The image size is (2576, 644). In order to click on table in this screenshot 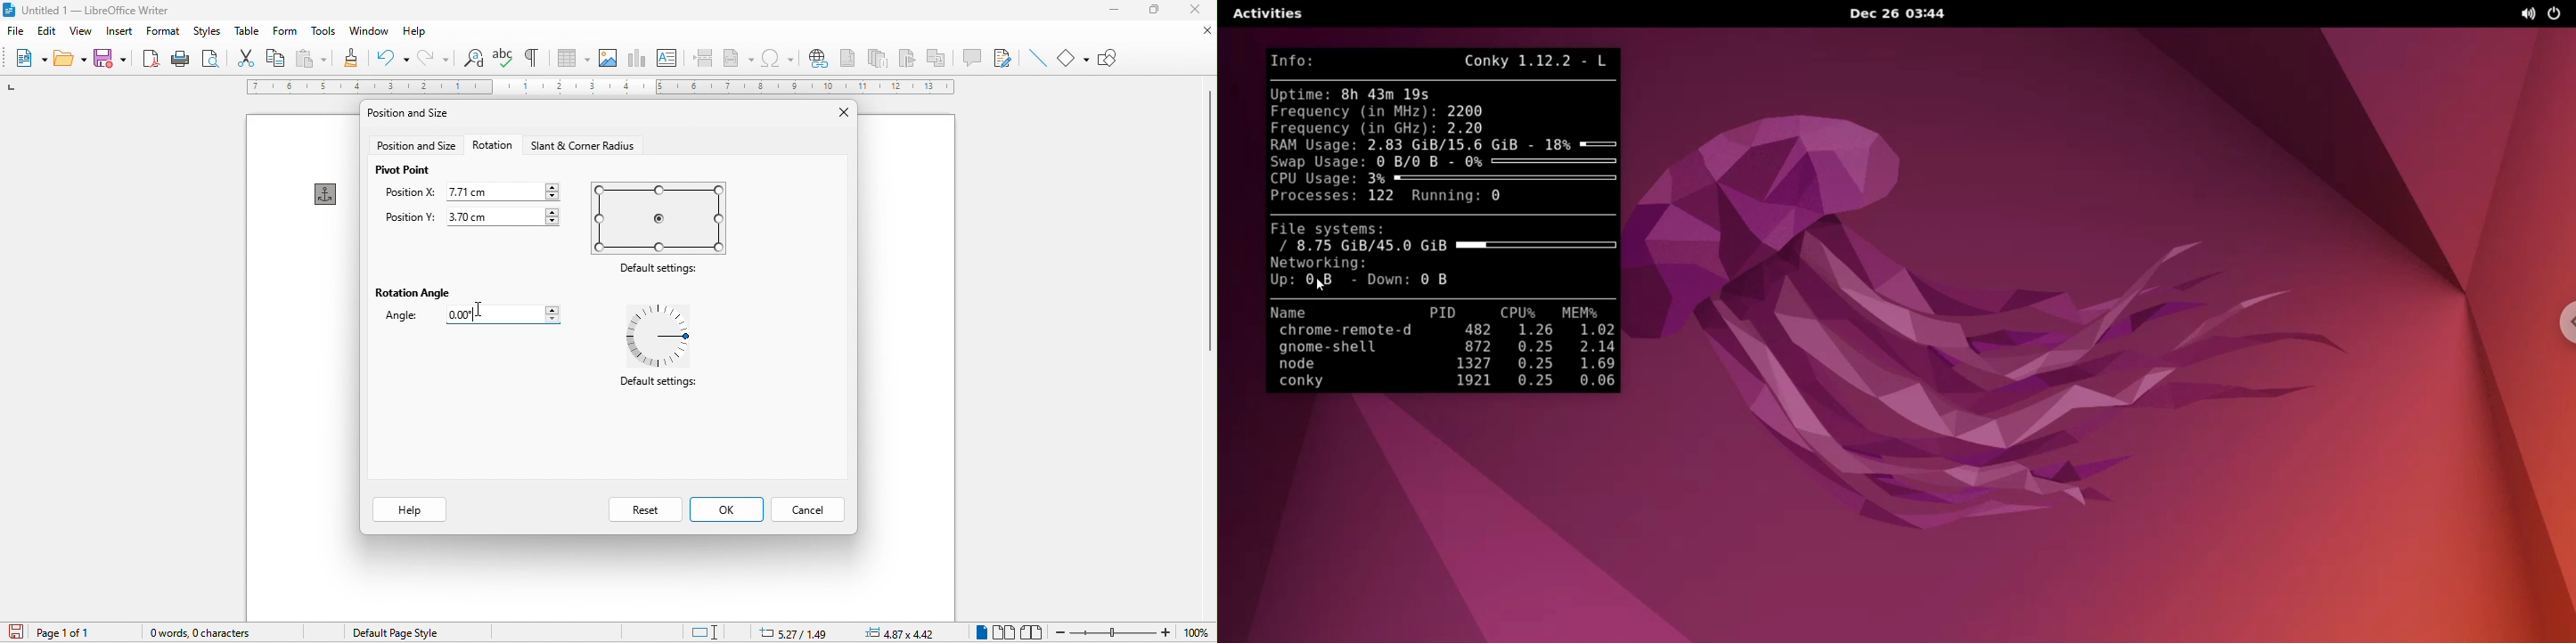, I will do `click(246, 33)`.